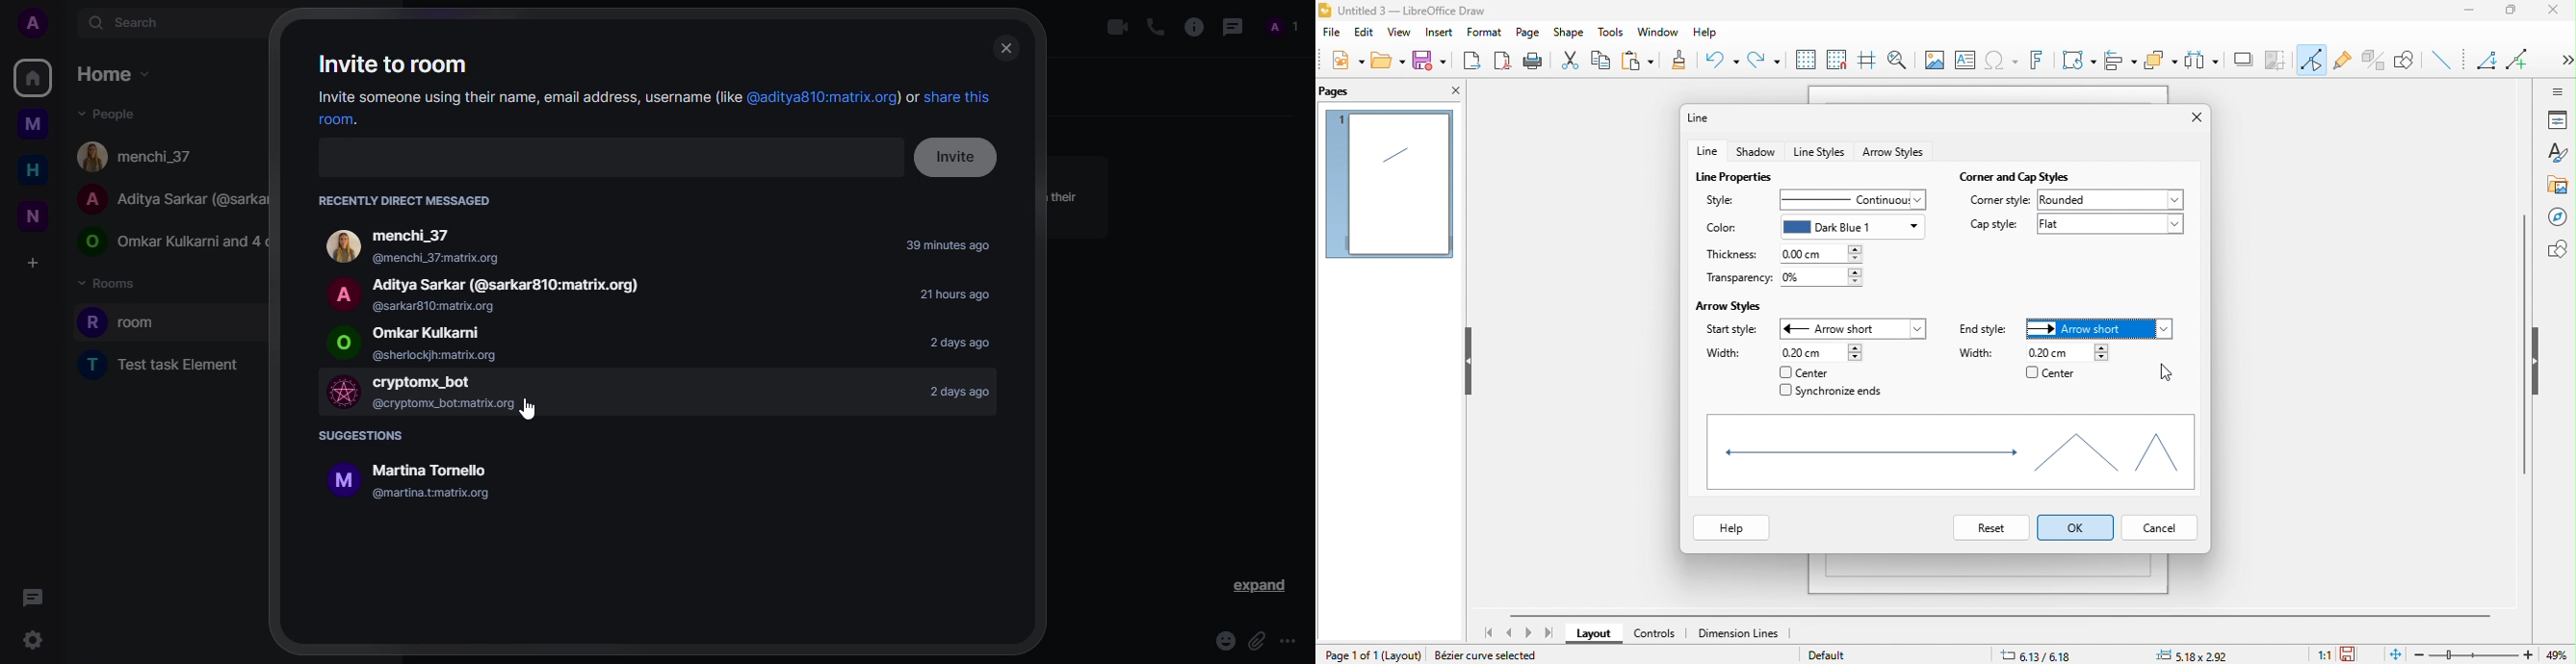 The image size is (2576, 672). I want to click on start style, so click(1731, 330).